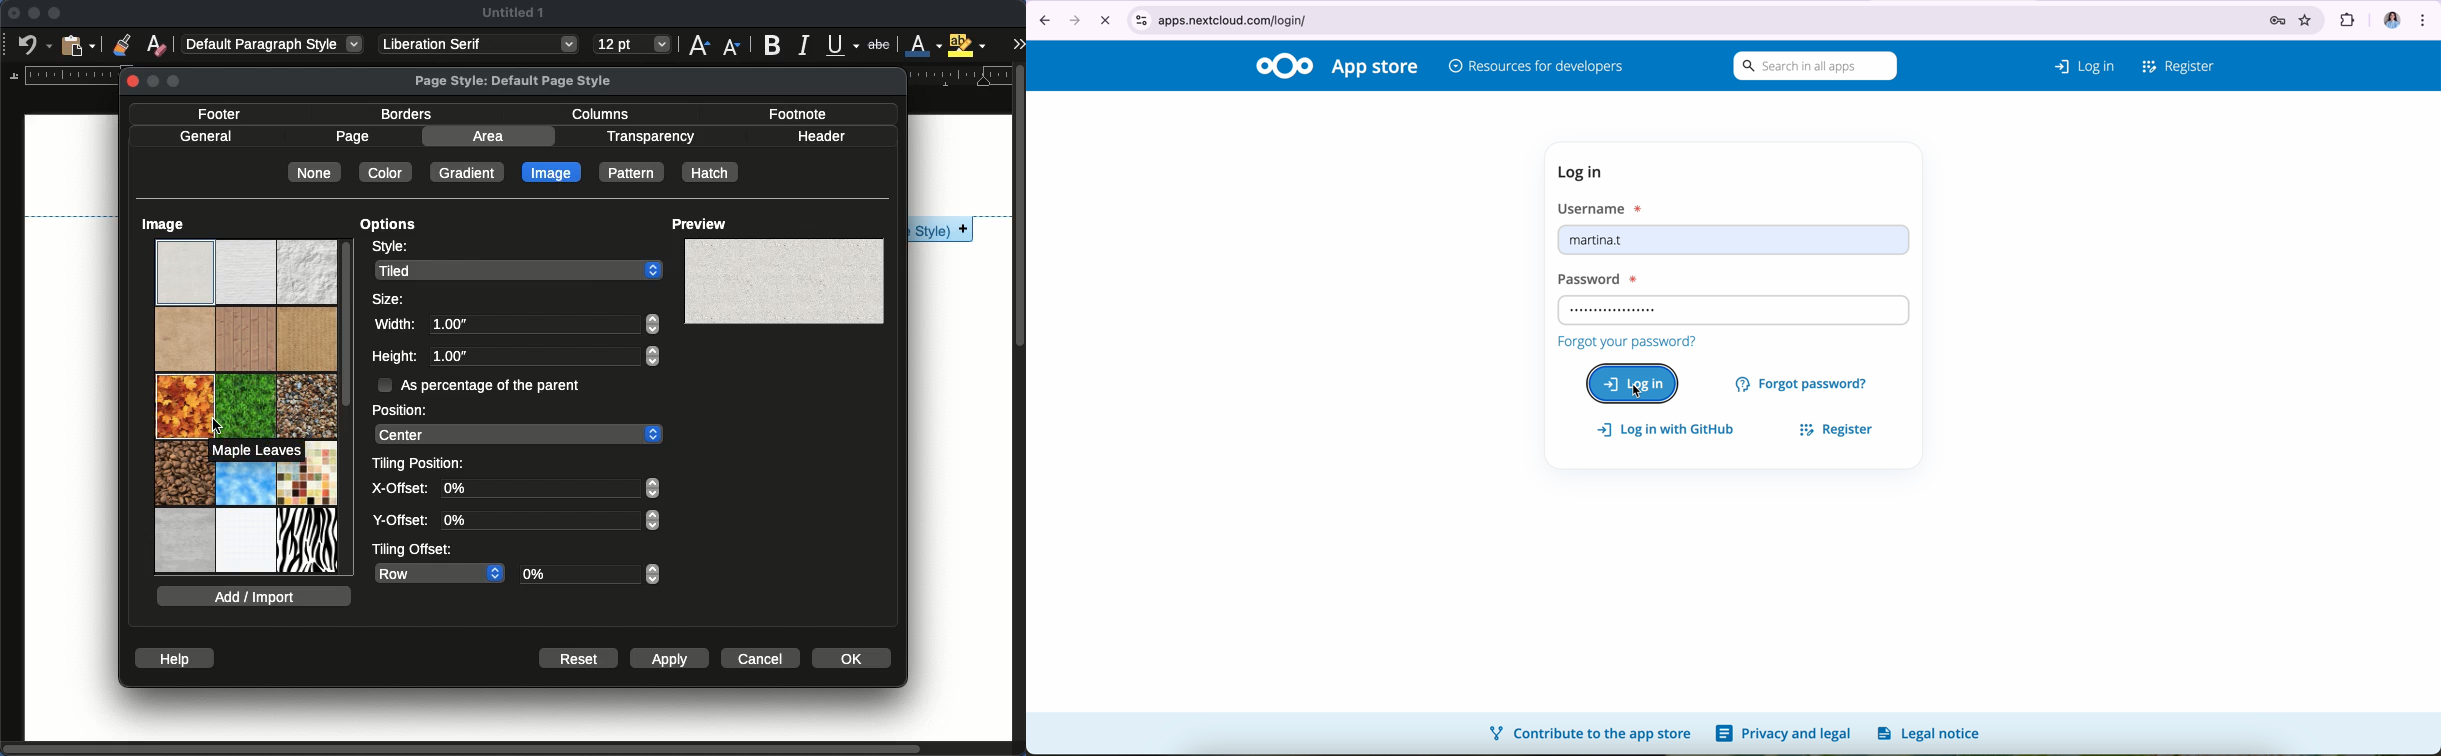  I want to click on 0%, so click(589, 575).